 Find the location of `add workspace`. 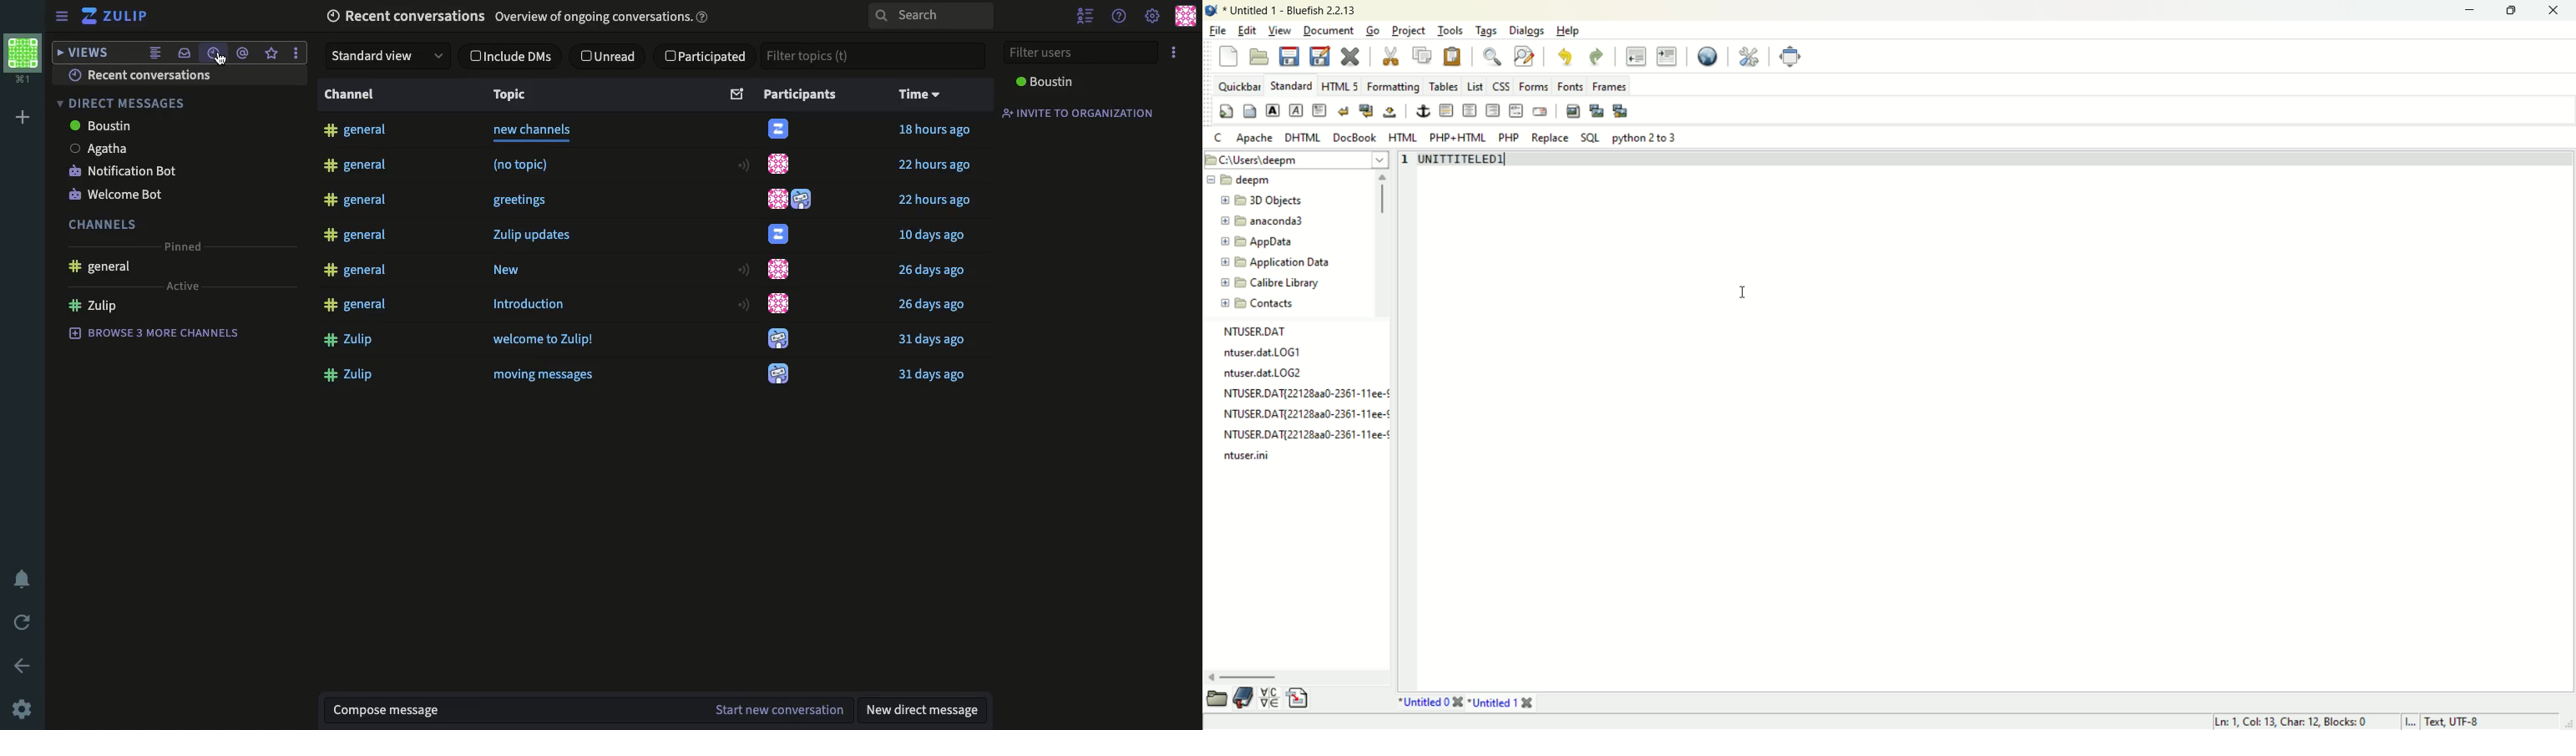

add workspace is located at coordinates (23, 114).